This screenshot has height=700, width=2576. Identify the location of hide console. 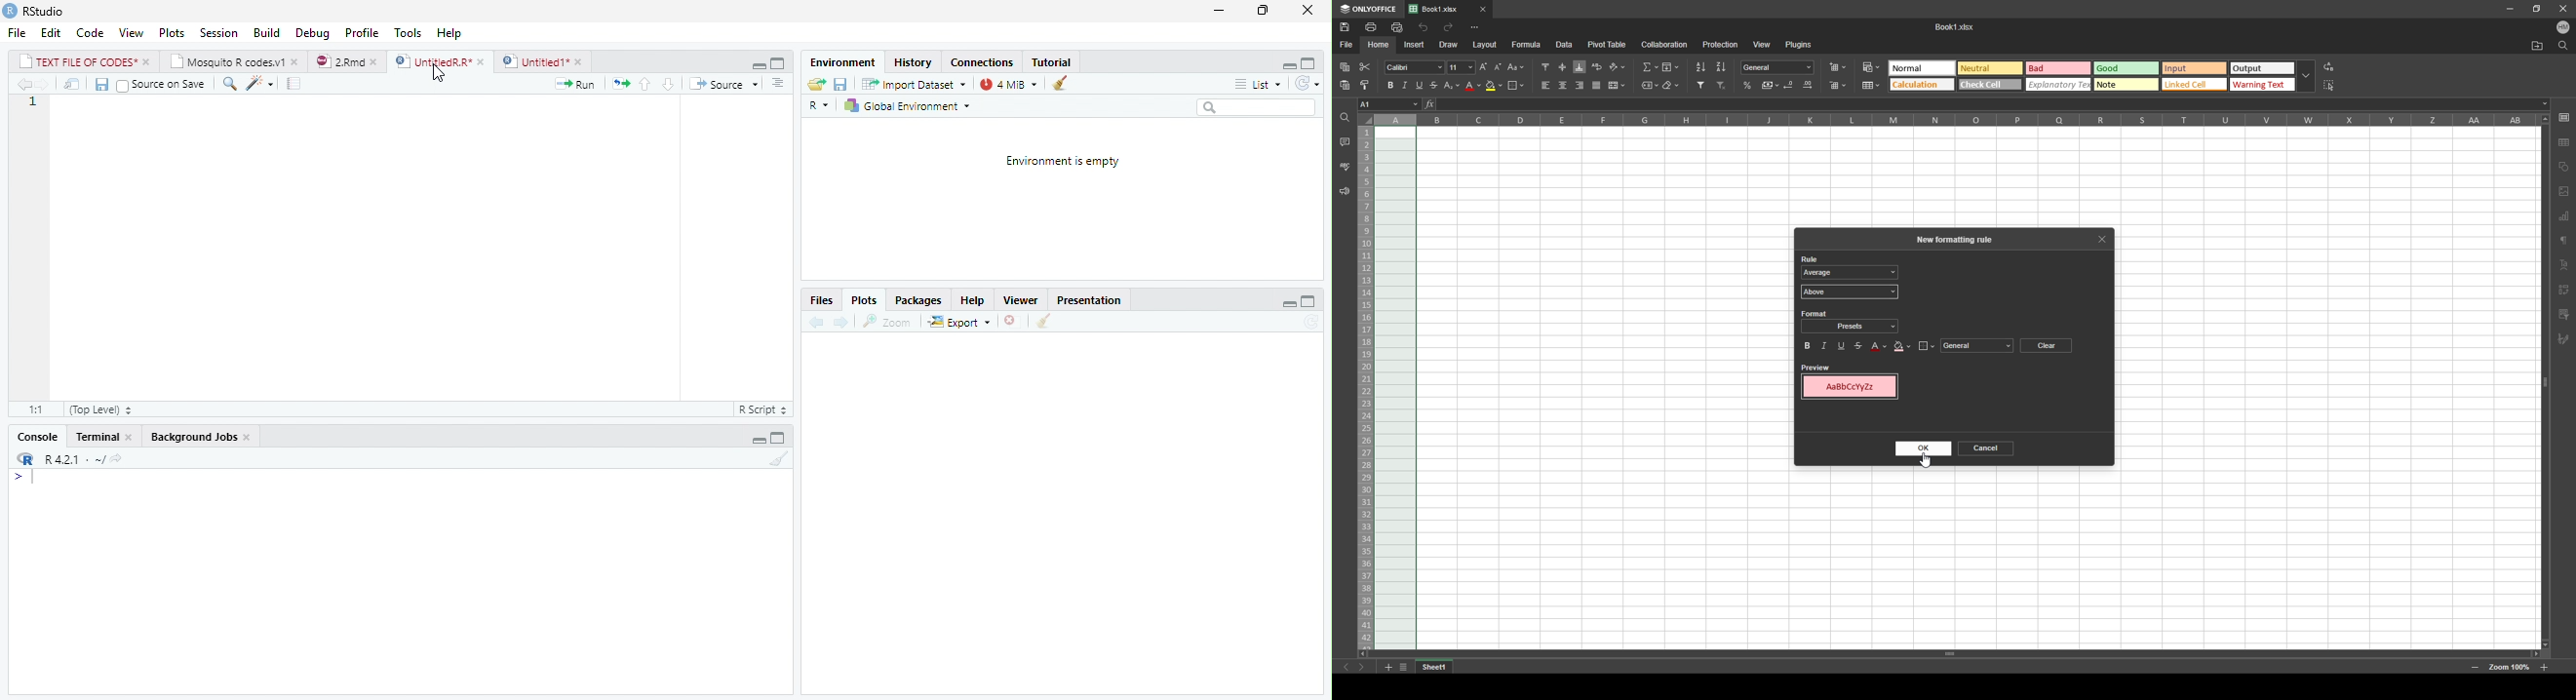
(1310, 302).